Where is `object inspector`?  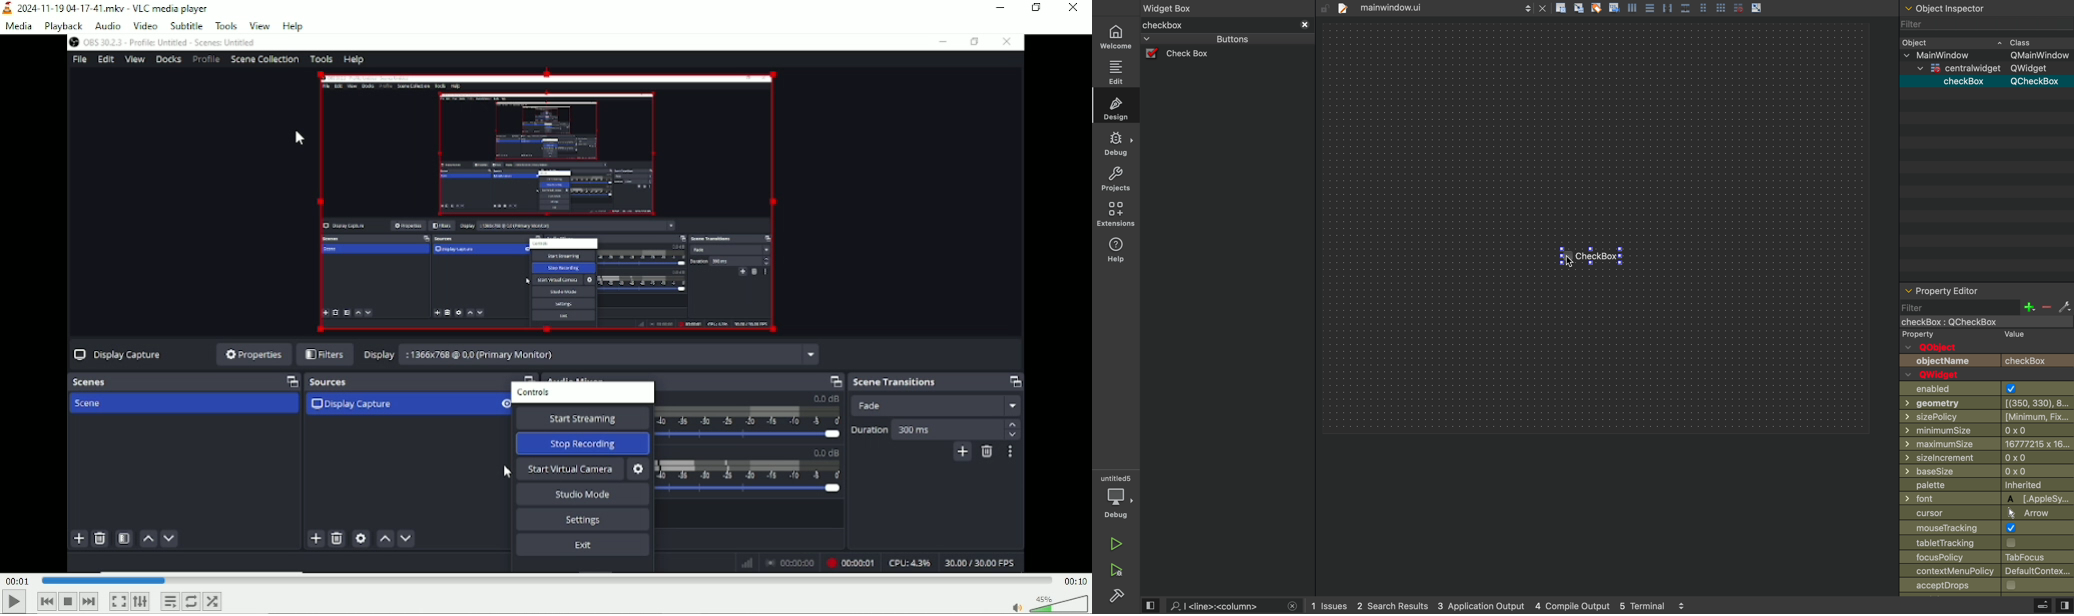
object inspector is located at coordinates (1986, 8).